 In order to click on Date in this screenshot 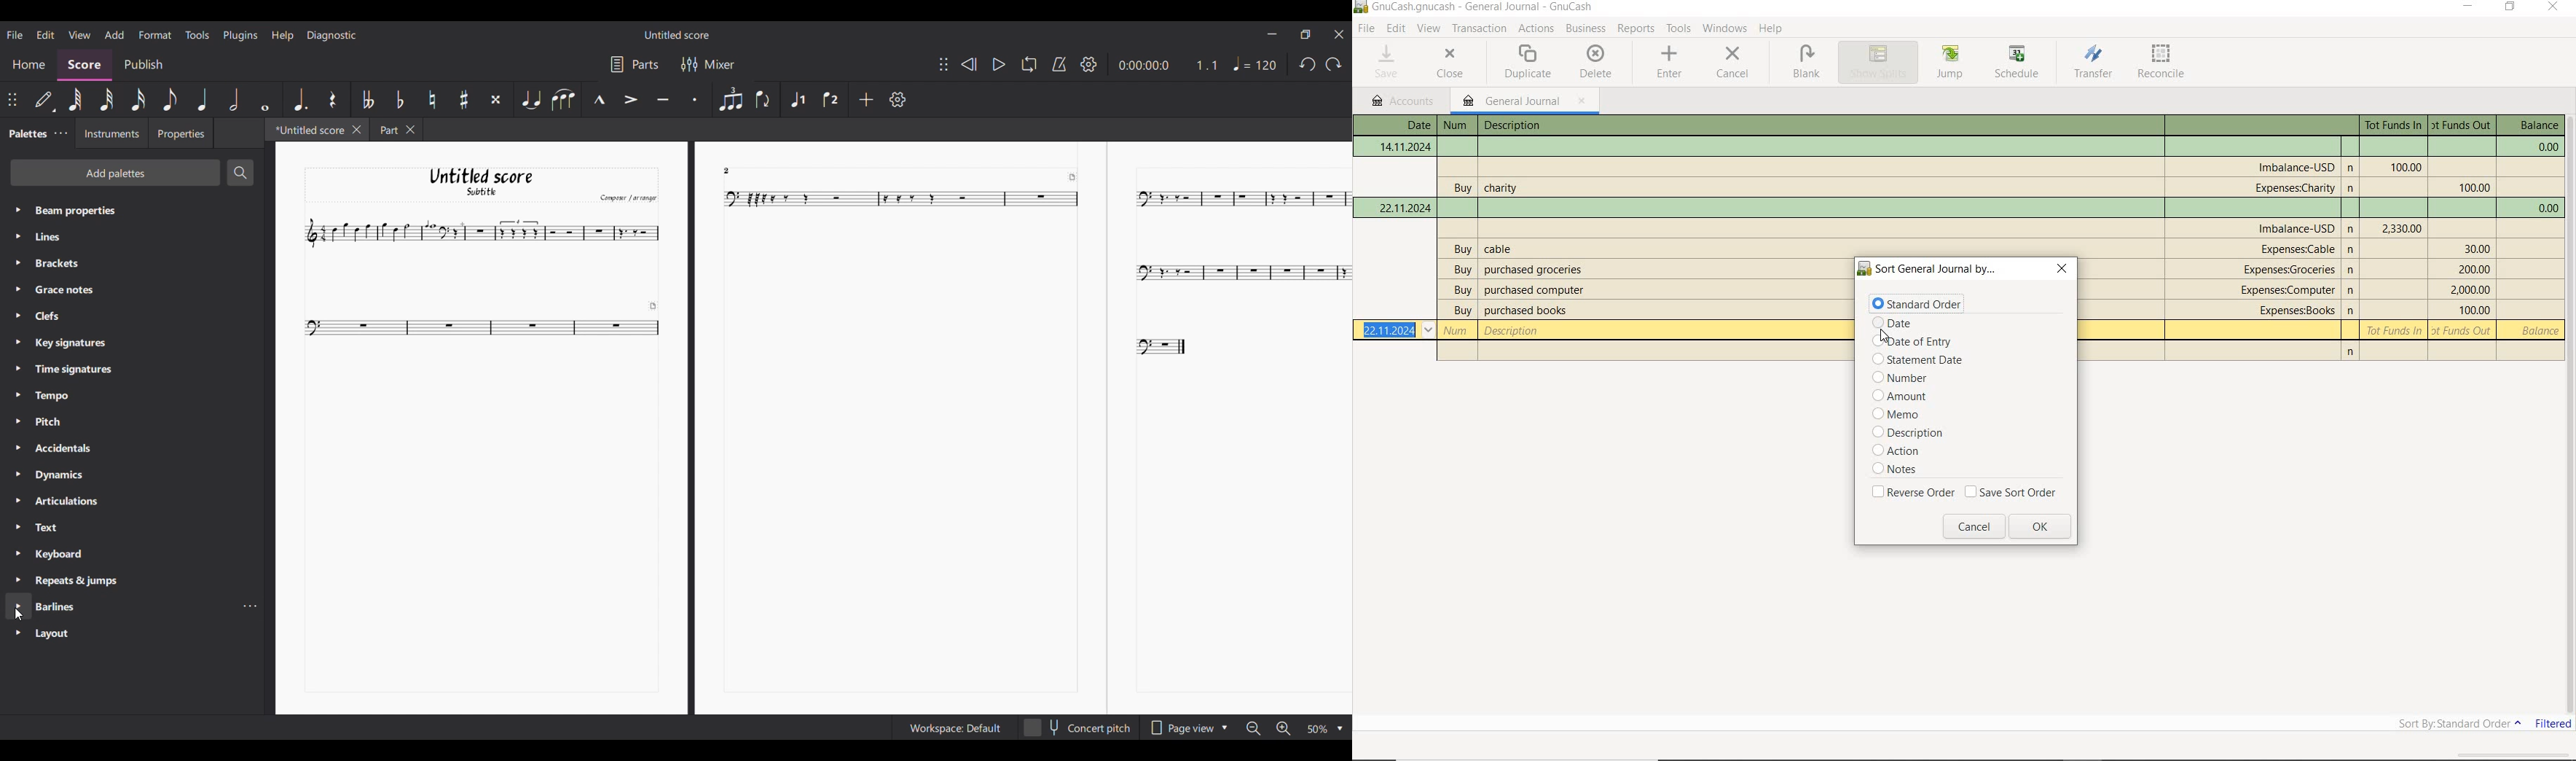, I will do `click(1389, 330)`.